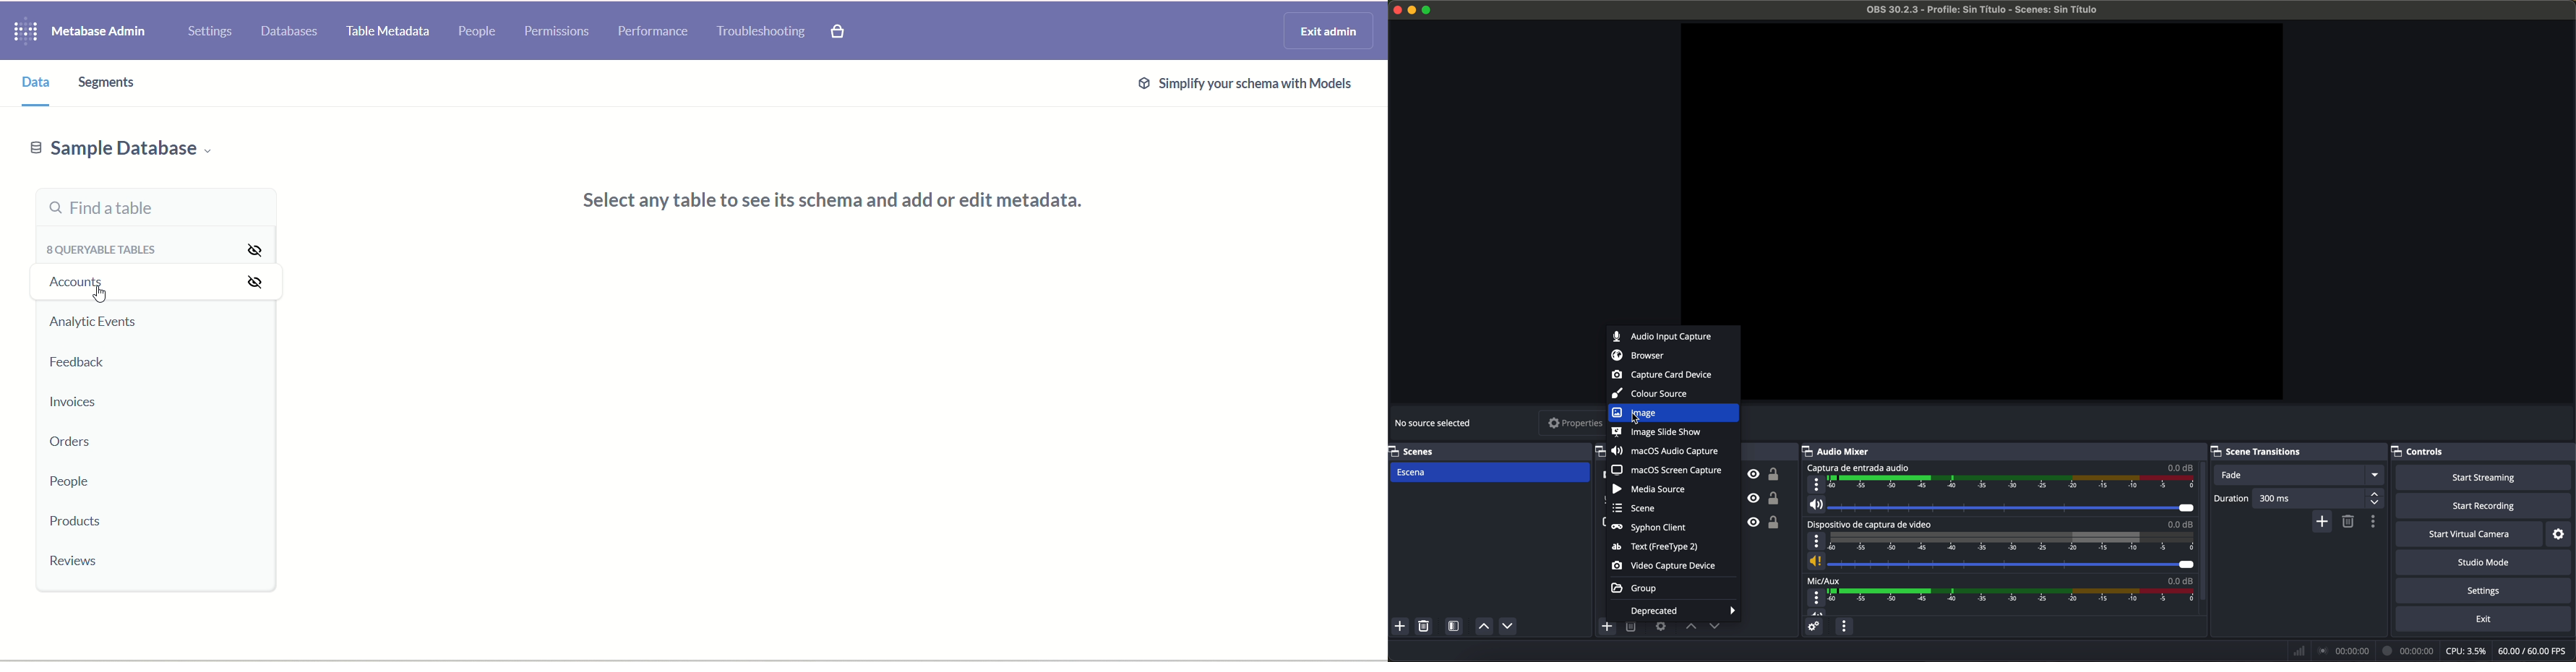  What do you see at coordinates (2319, 498) in the screenshot?
I see `300 ms` at bounding box center [2319, 498].